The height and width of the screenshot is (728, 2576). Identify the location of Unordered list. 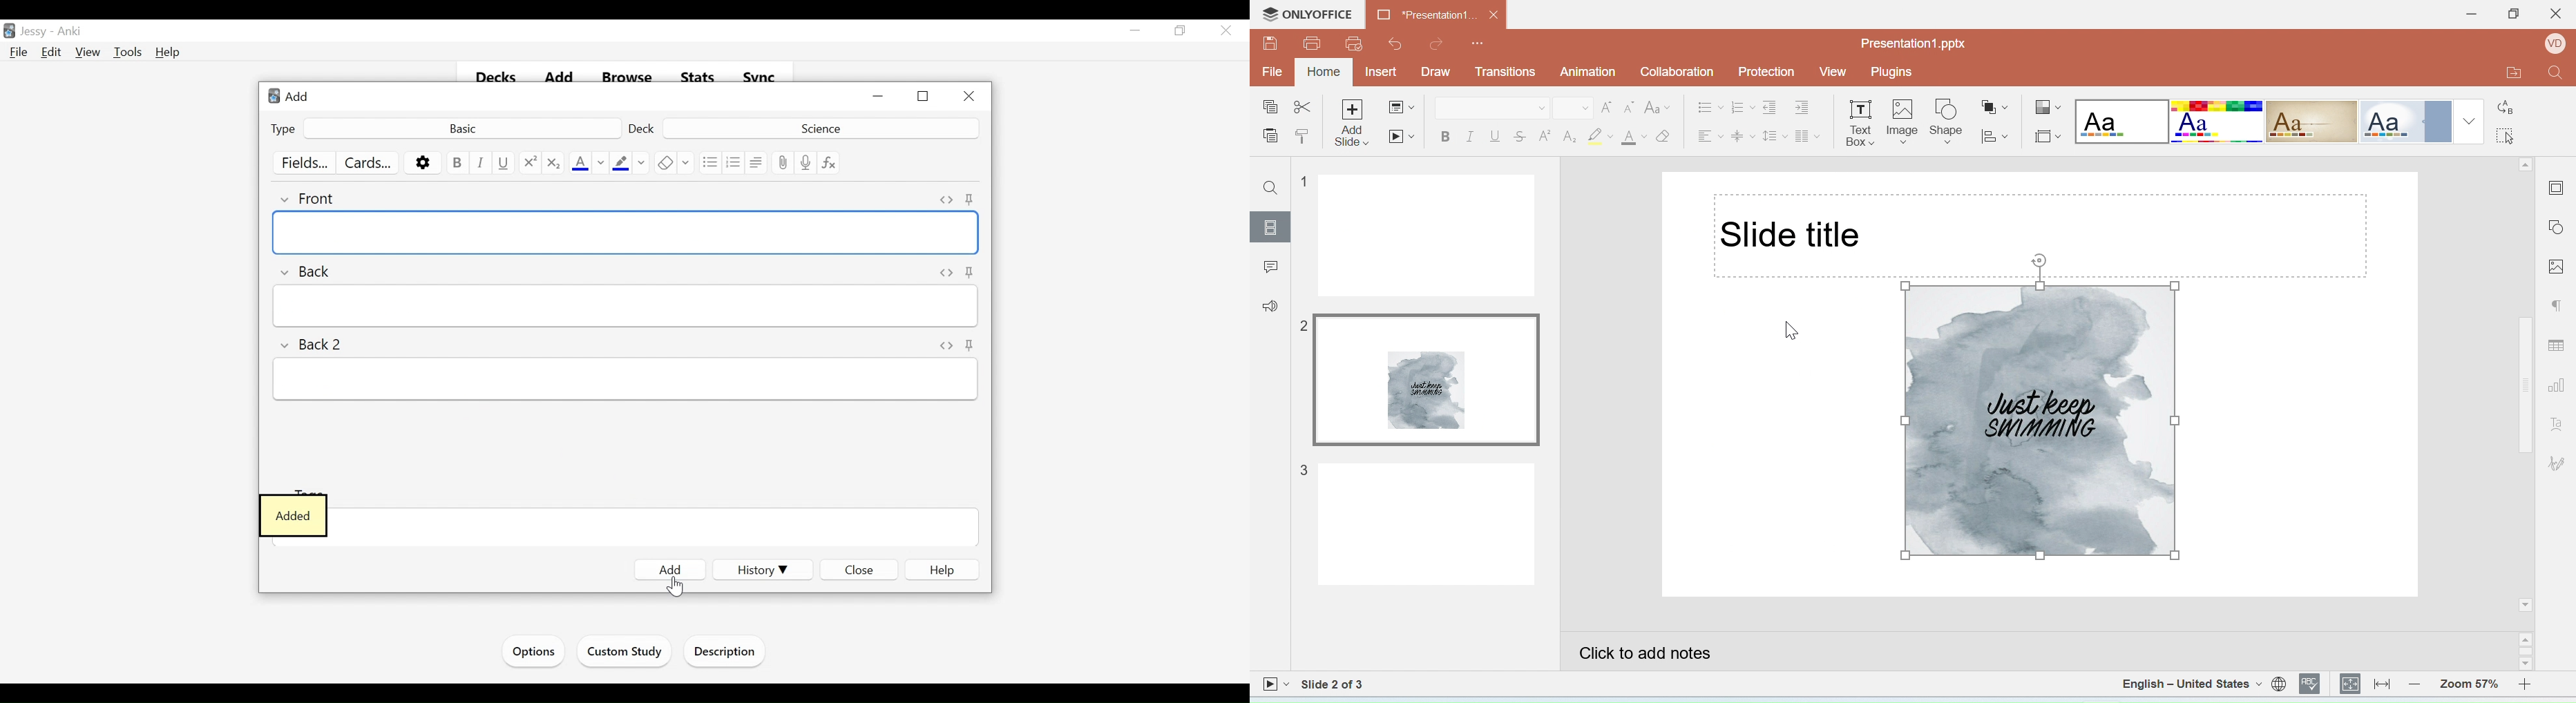
(710, 163).